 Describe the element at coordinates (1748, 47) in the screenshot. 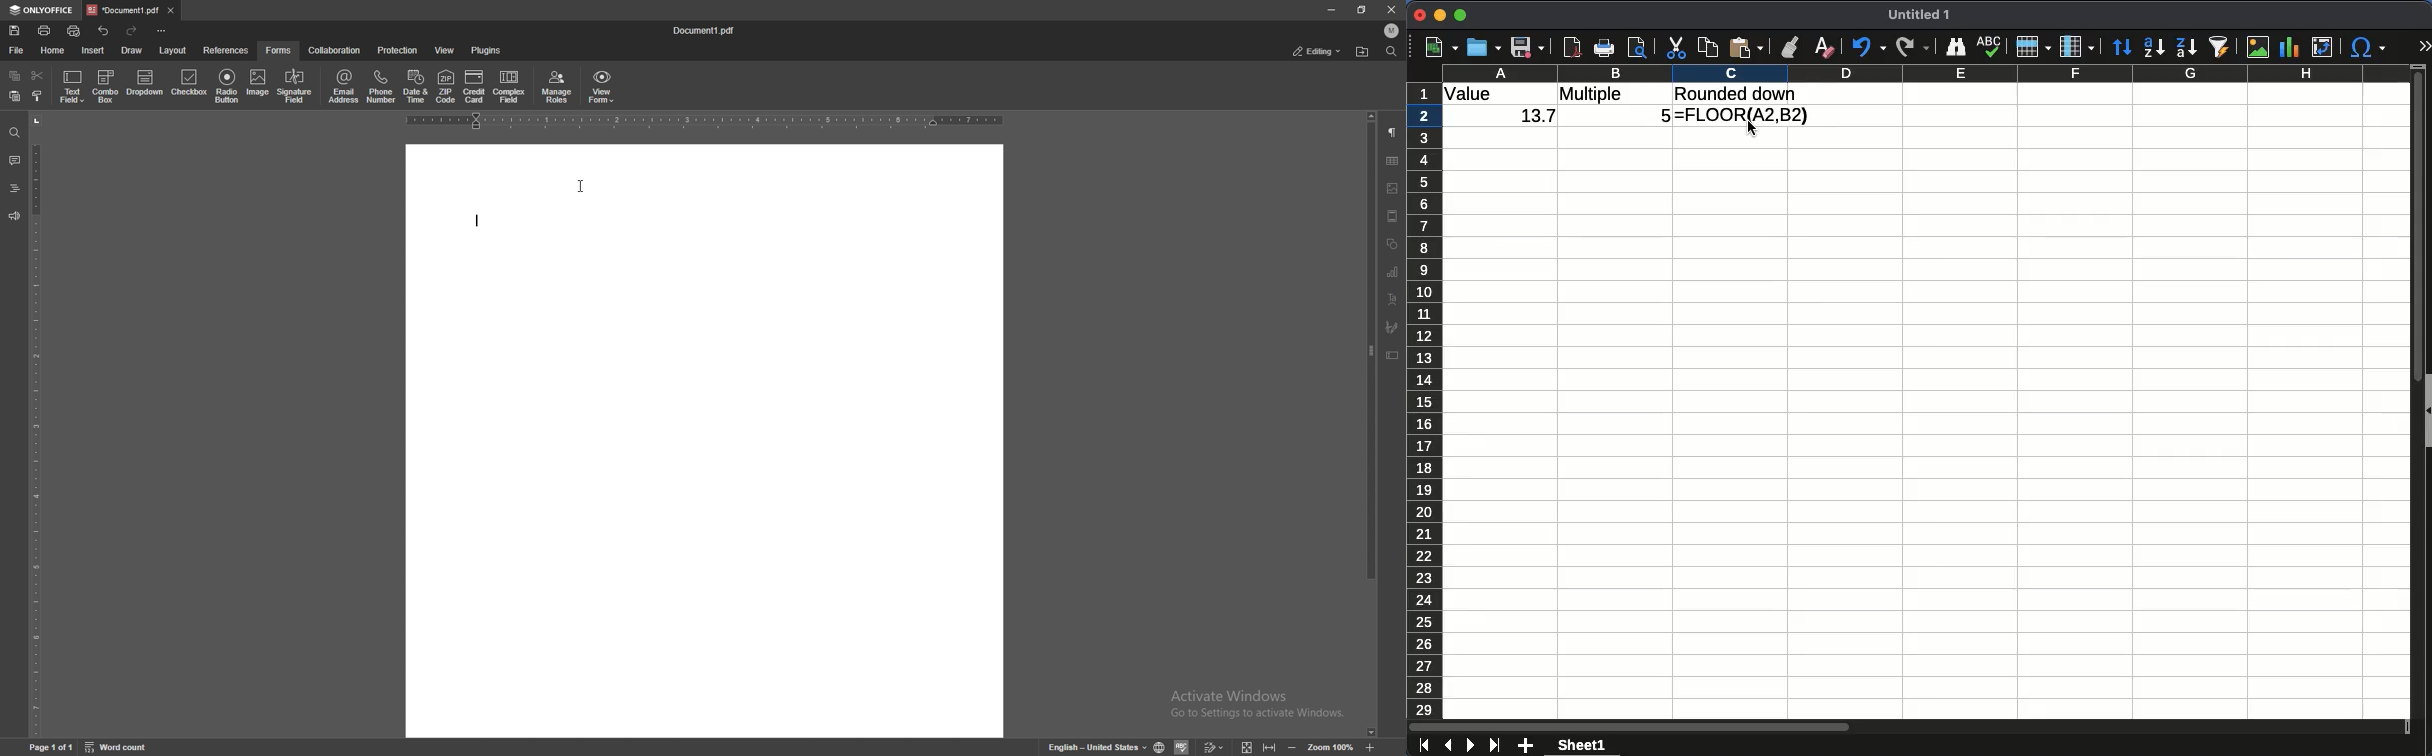

I see `paste` at that location.